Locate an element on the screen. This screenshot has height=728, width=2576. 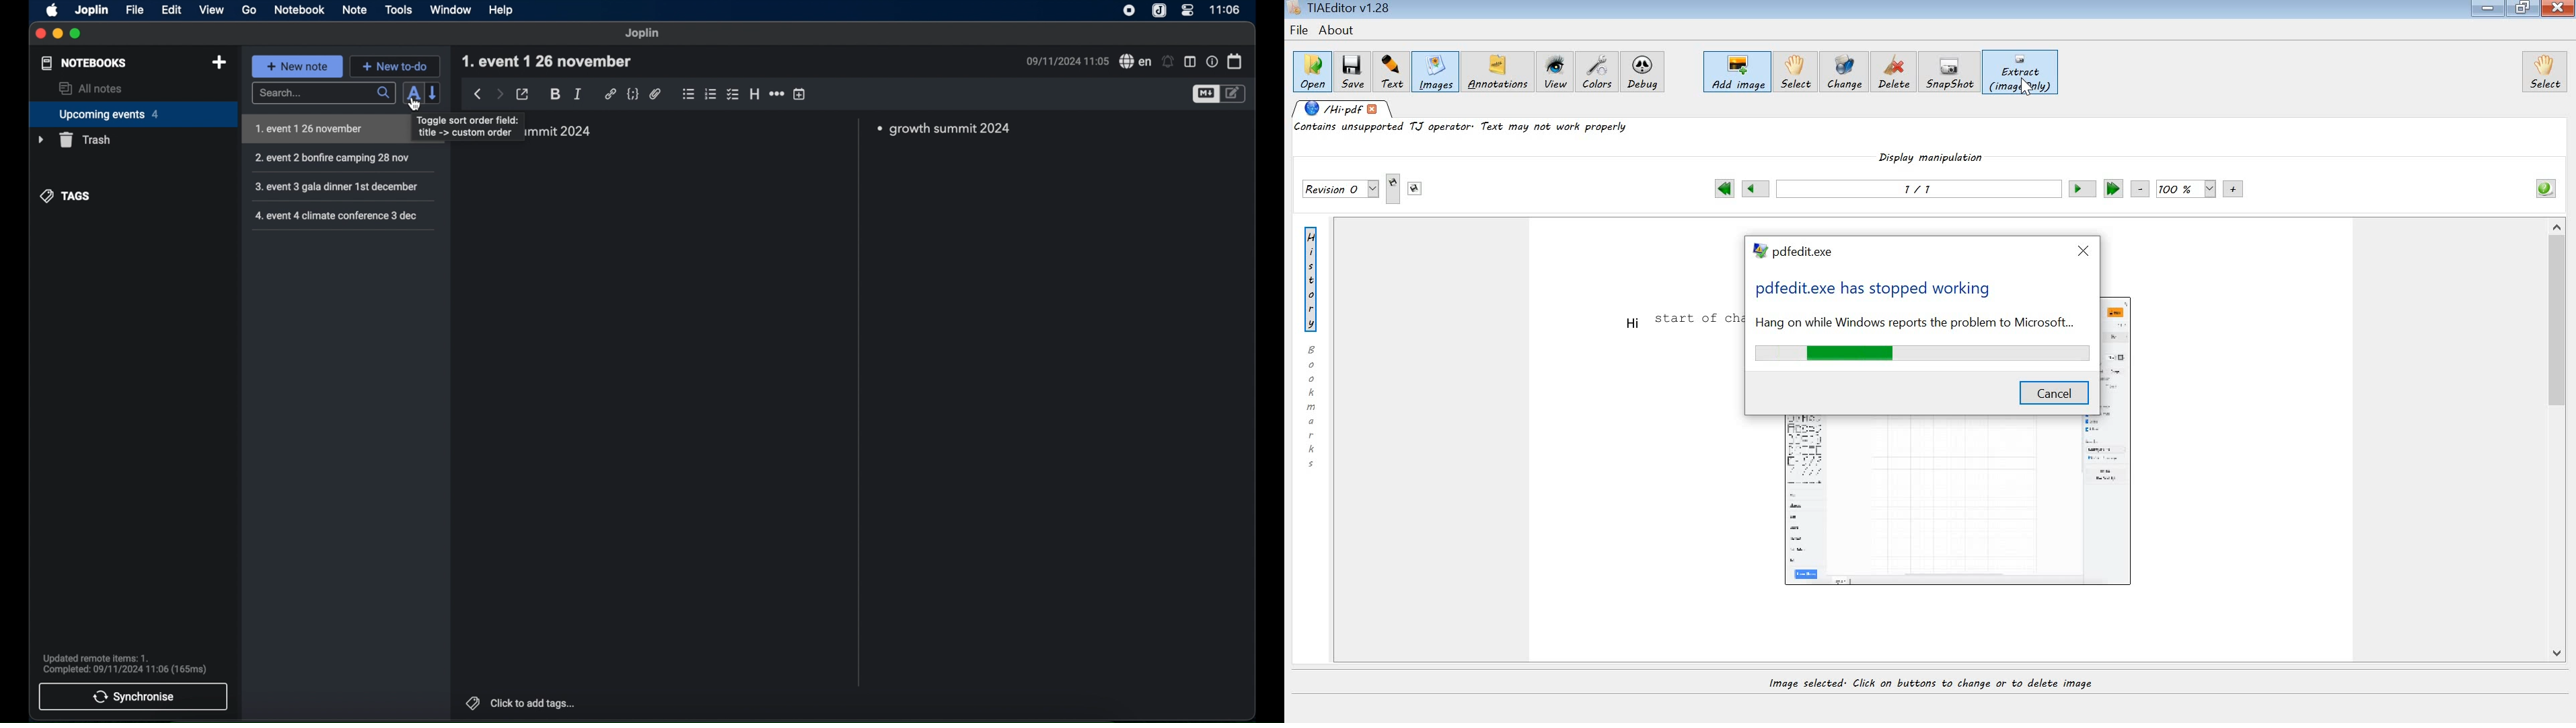
calendar plugin is located at coordinates (1236, 62).